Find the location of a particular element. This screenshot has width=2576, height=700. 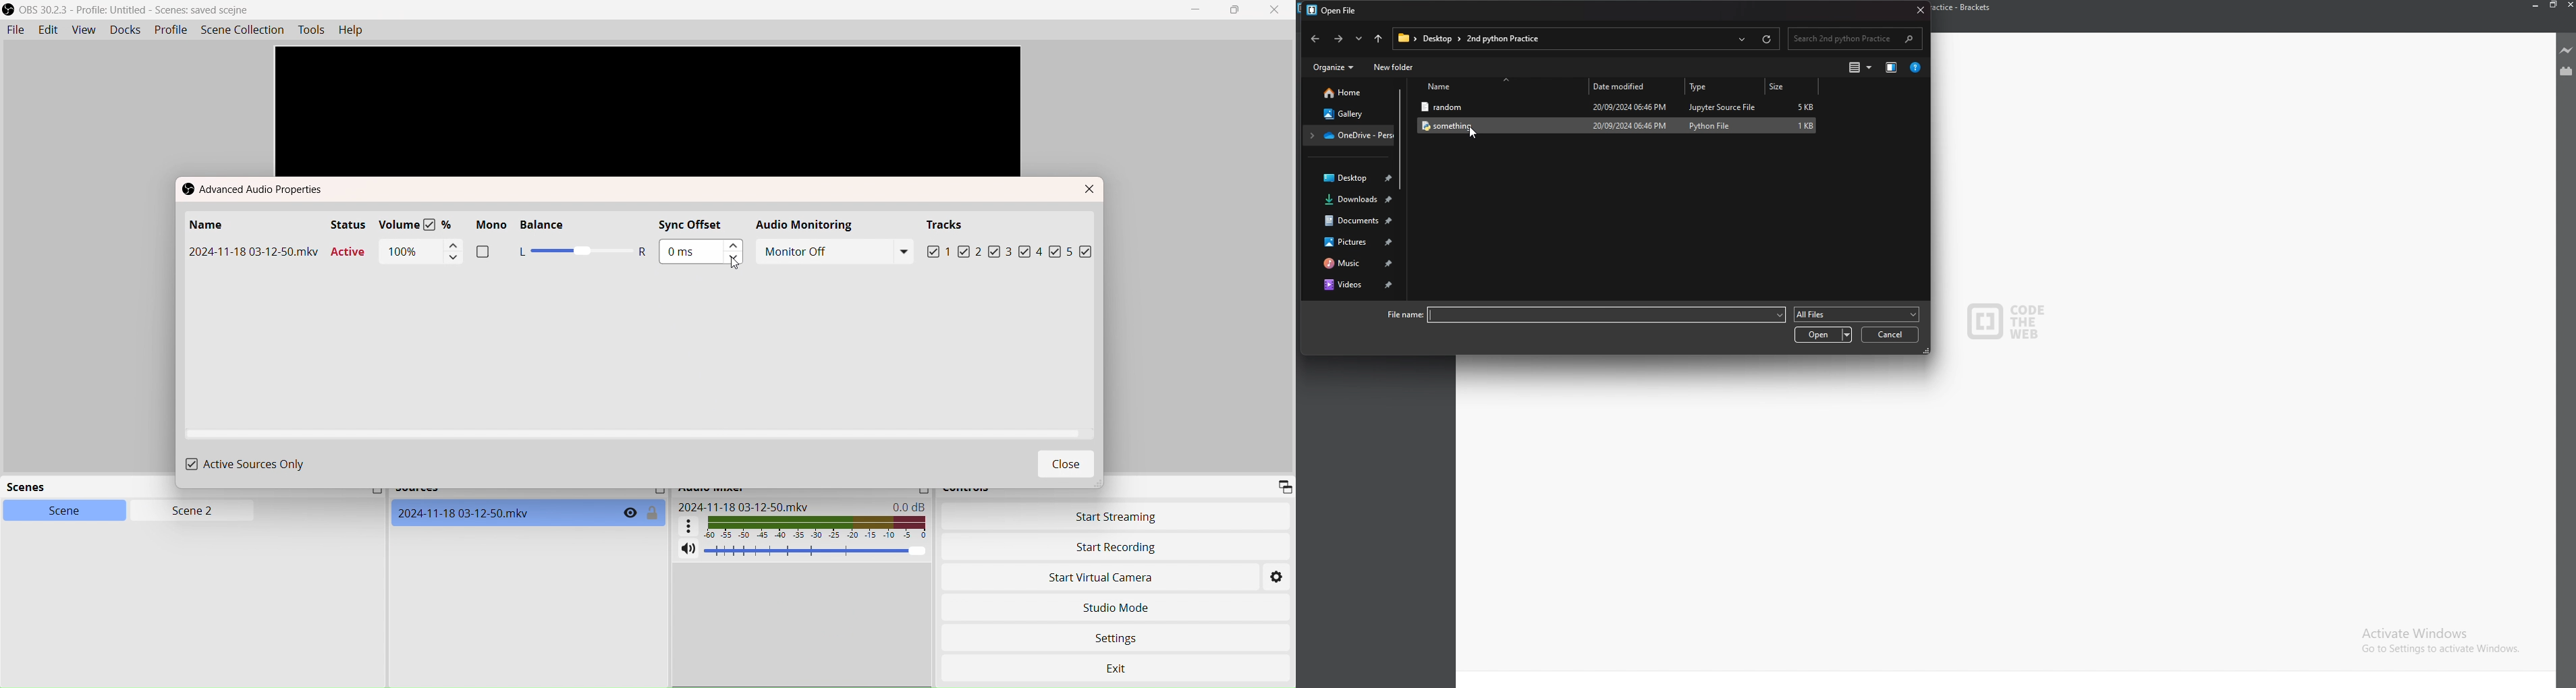

2 is located at coordinates (987, 253).